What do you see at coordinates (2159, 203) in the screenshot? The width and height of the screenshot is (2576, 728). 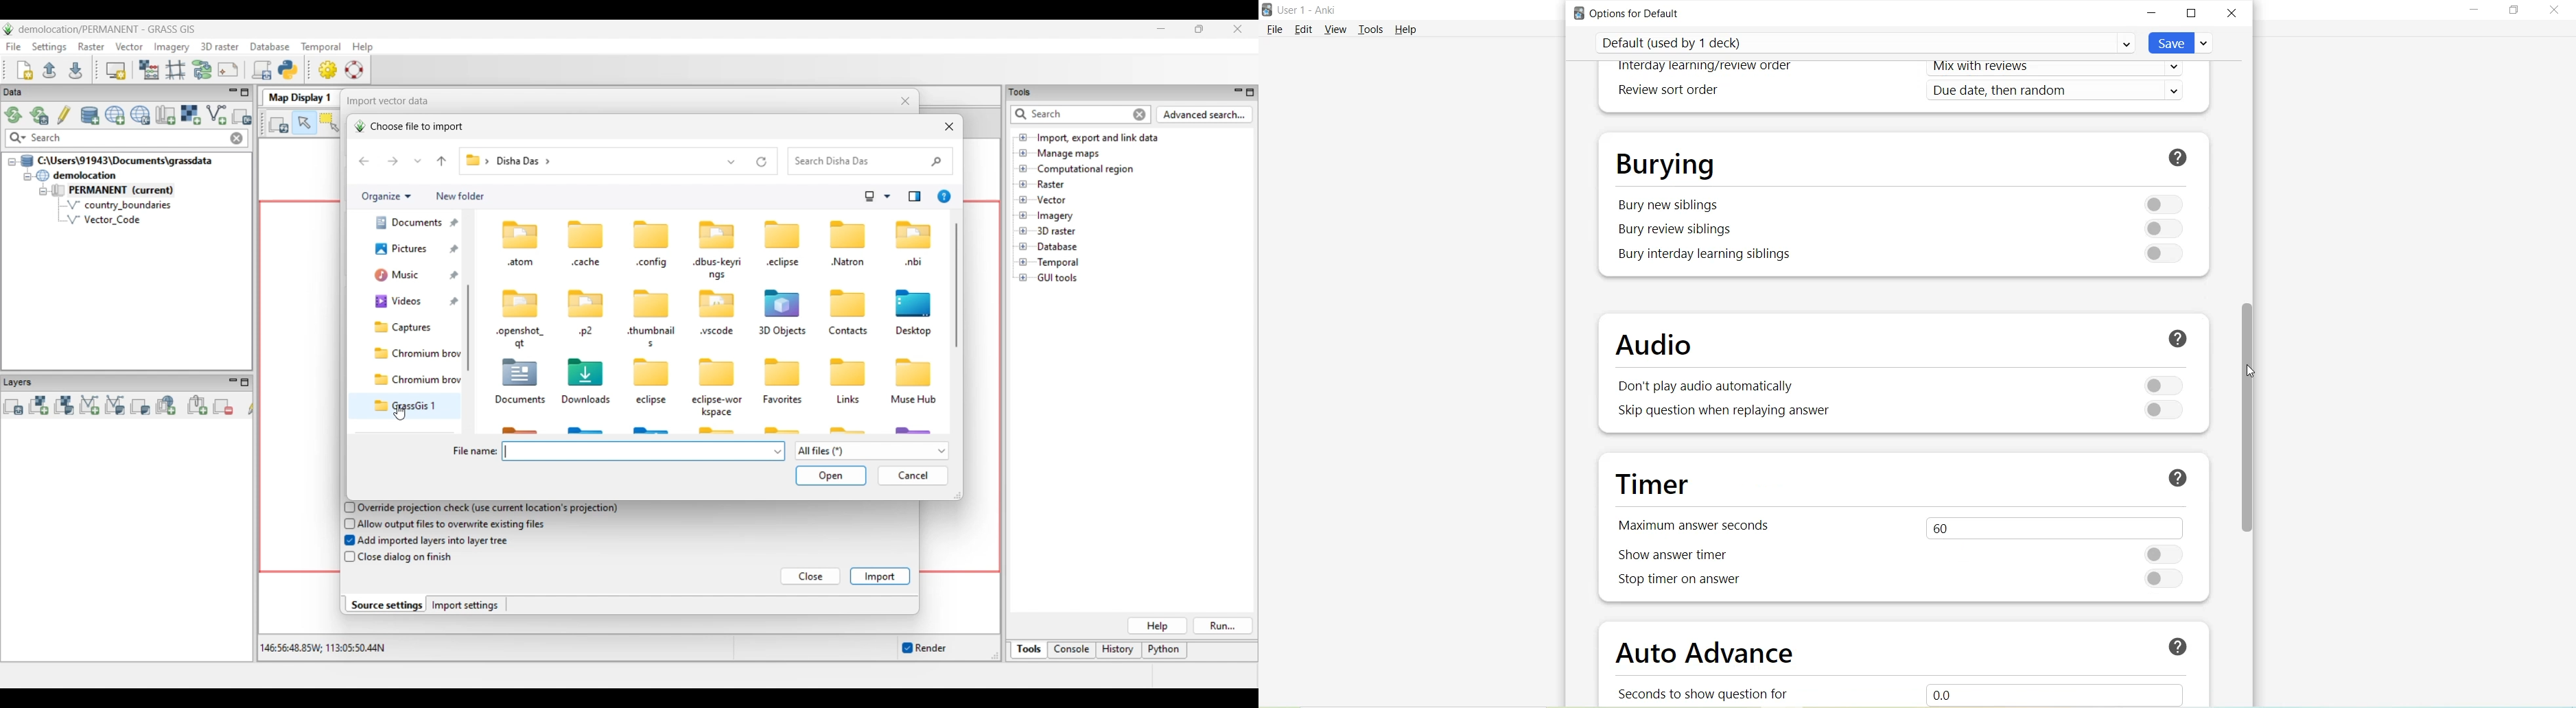 I see `Toggle` at bounding box center [2159, 203].